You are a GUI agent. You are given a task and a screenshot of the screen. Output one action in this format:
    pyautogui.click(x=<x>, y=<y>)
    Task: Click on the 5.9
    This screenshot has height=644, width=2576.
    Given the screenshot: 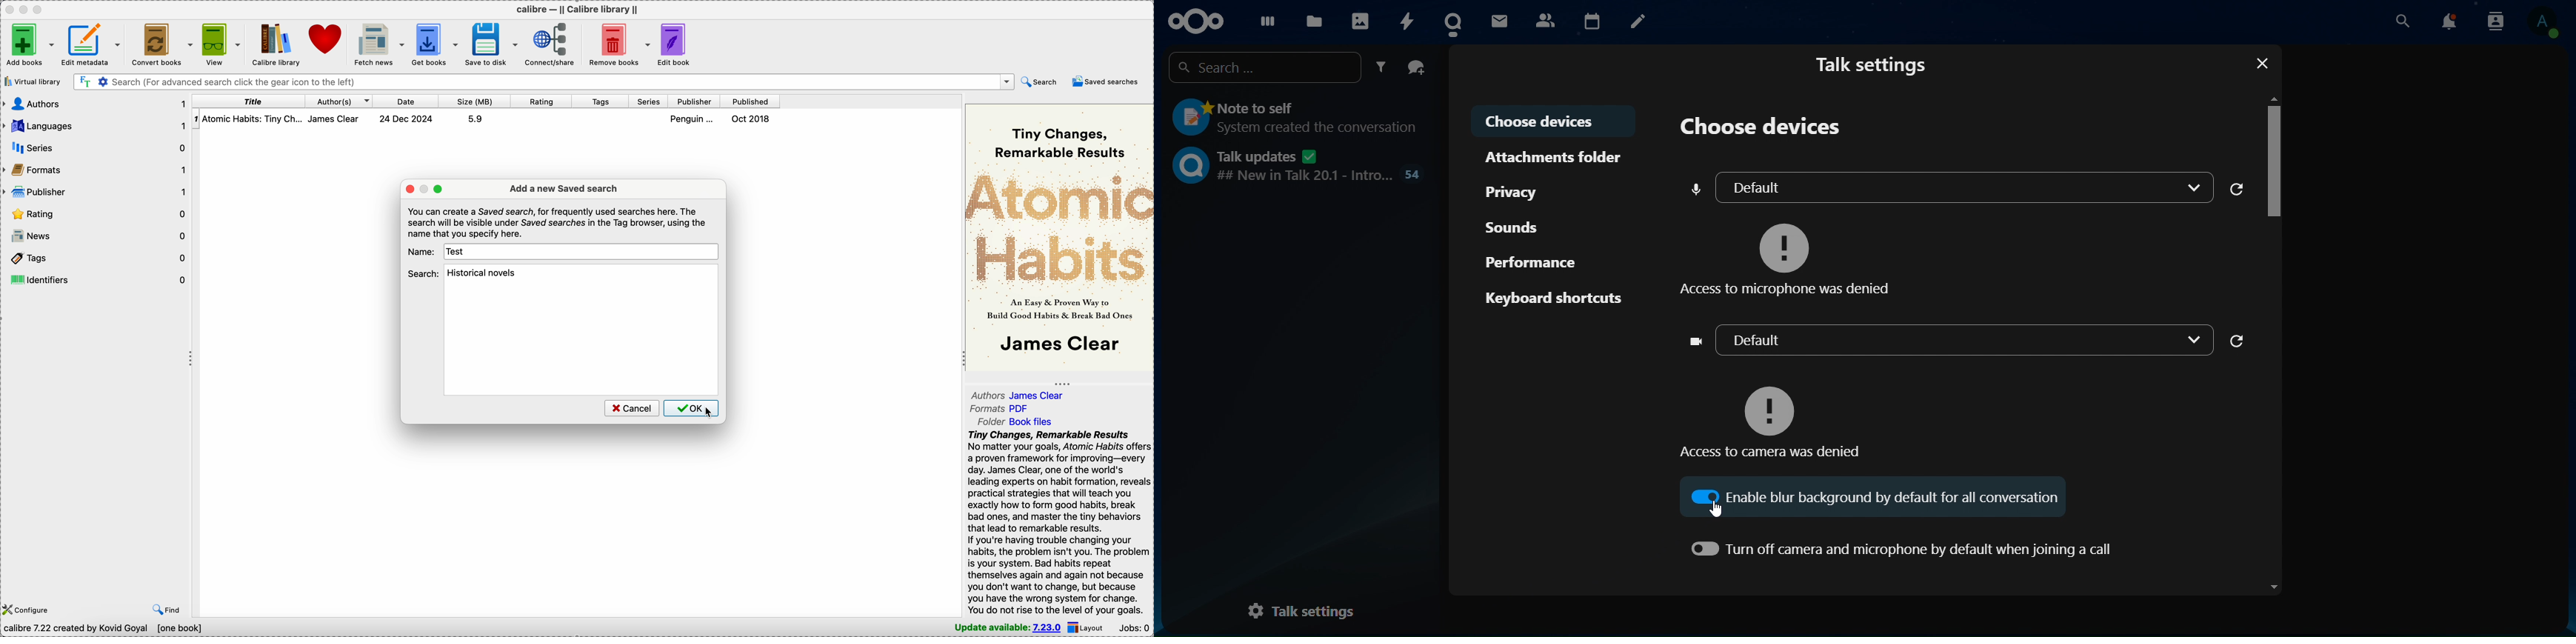 What is the action you would take?
    pyautogui.click(x=475, y=119)
    